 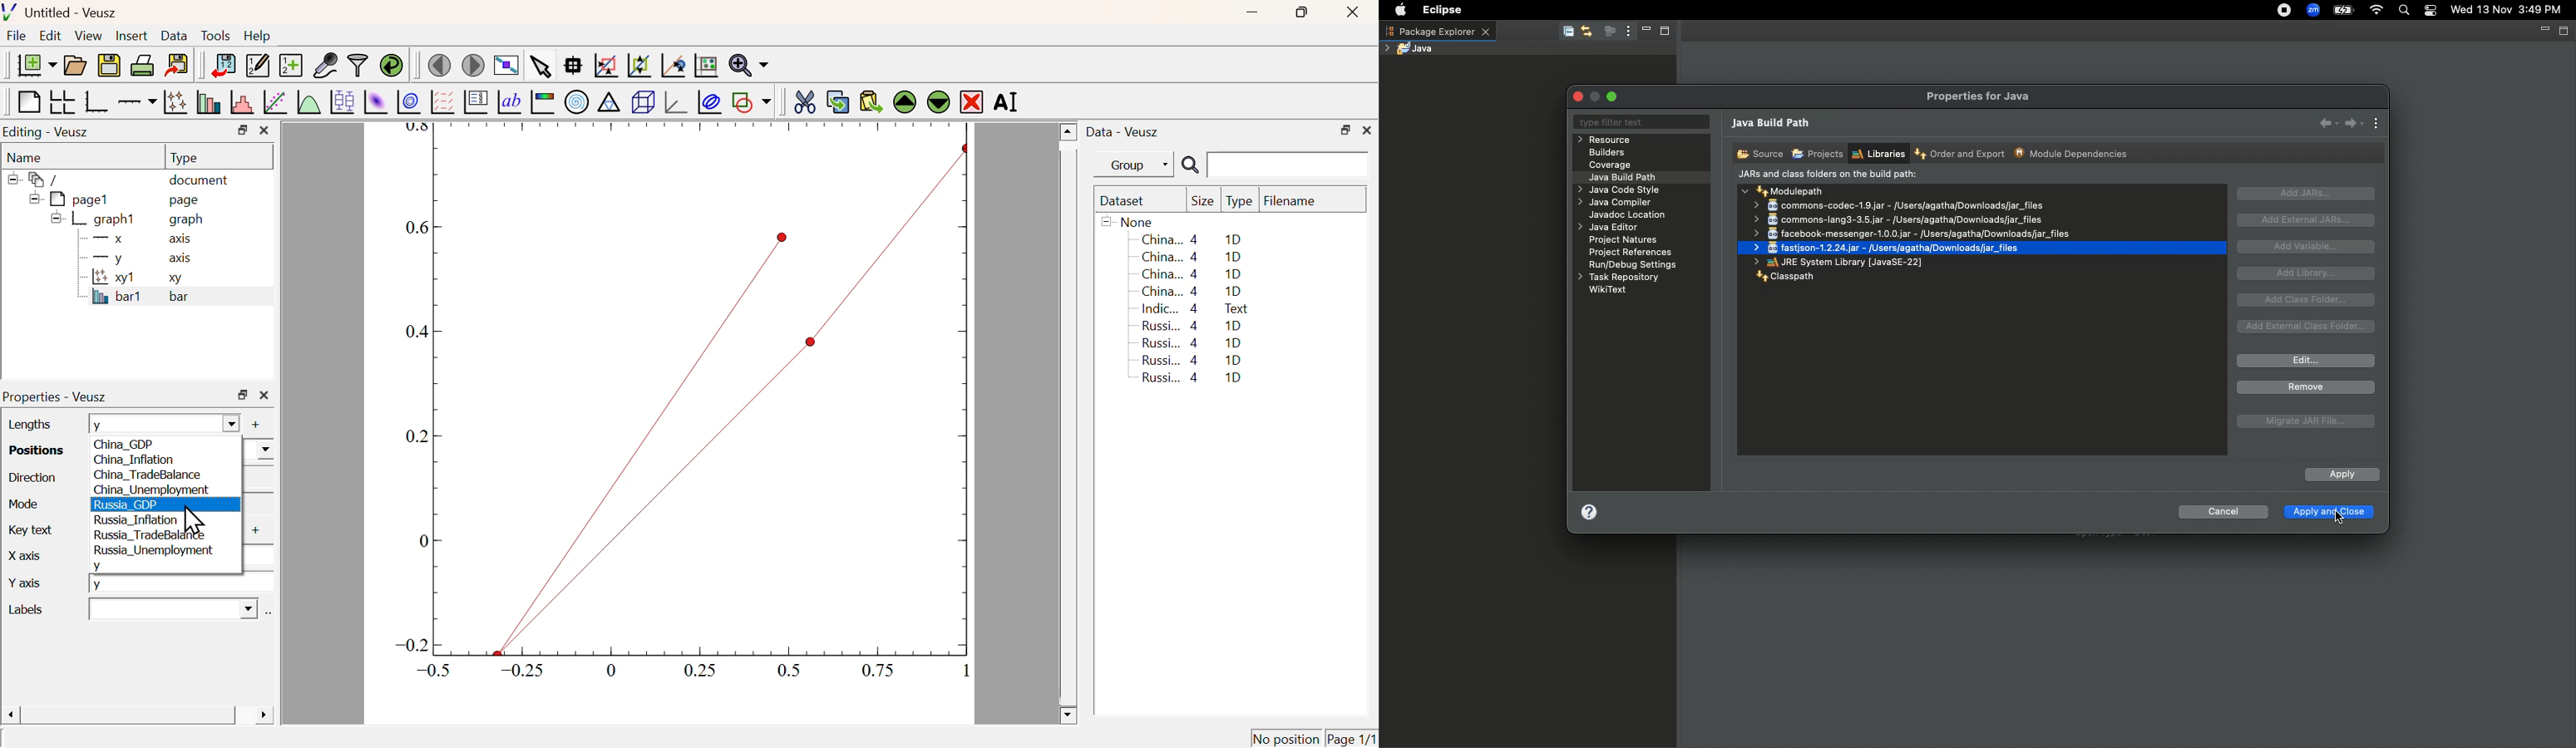 What do you see at coordinates (1640, 123) in the screenshot?
I see `Type filter text` at bounding box center [1640, 123].